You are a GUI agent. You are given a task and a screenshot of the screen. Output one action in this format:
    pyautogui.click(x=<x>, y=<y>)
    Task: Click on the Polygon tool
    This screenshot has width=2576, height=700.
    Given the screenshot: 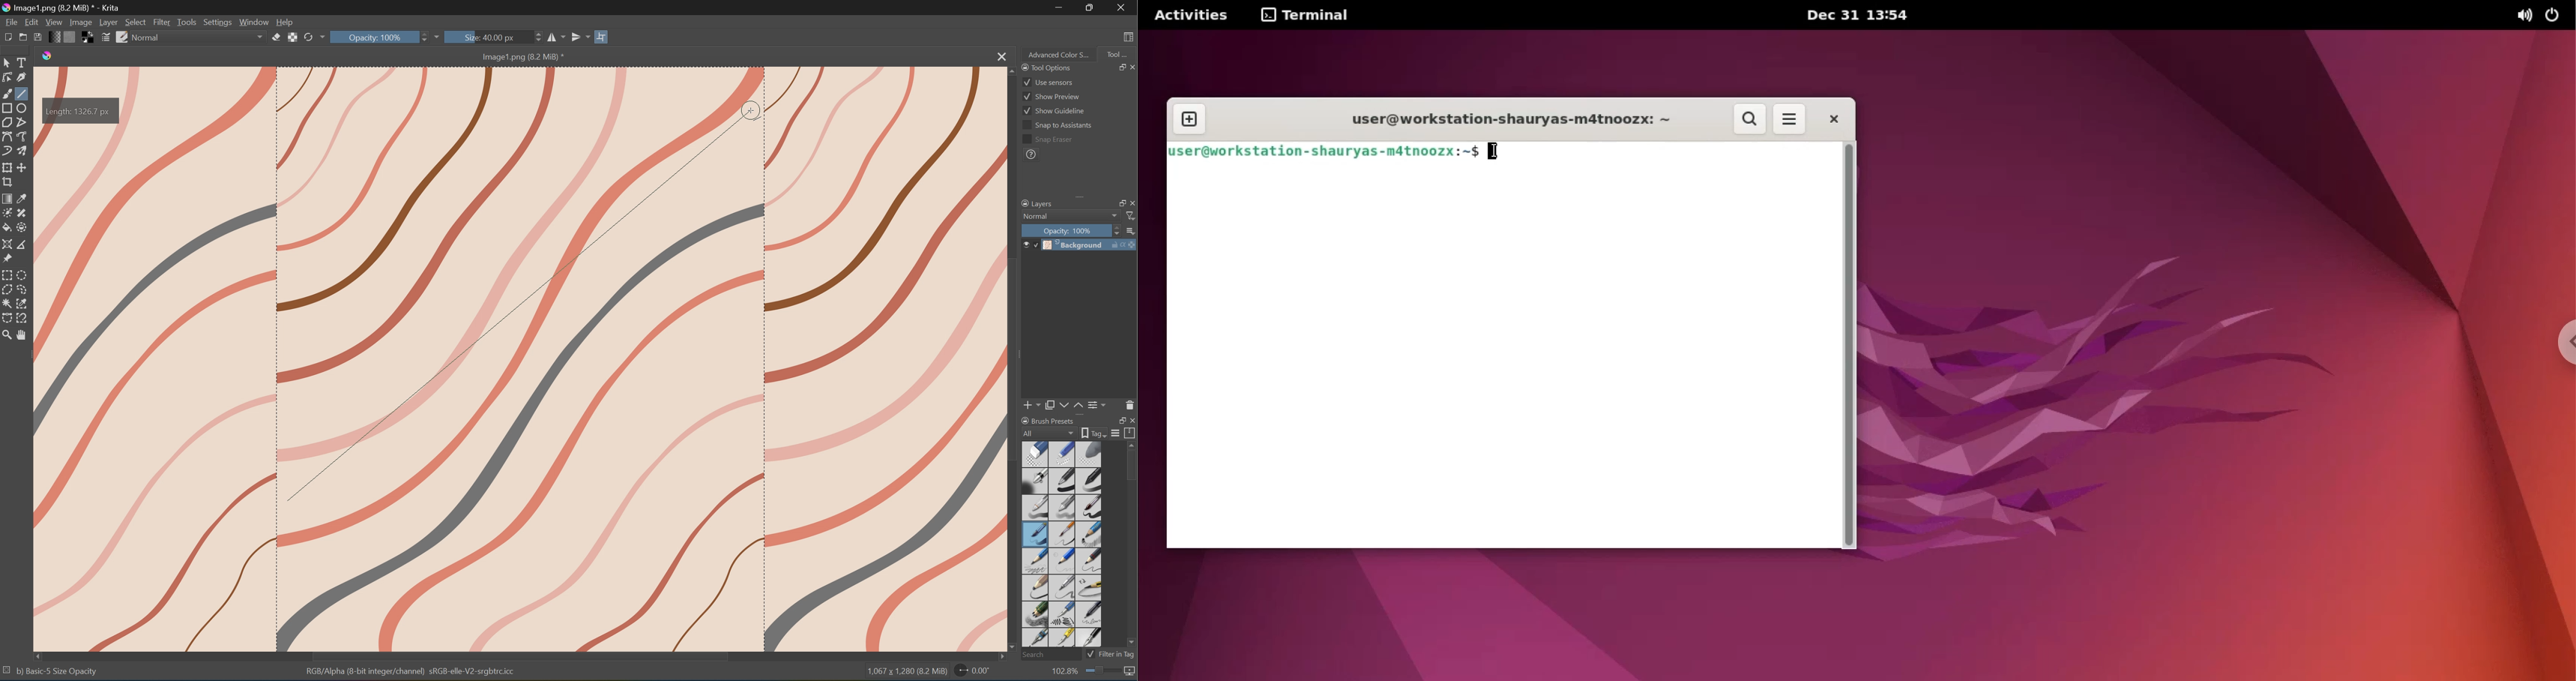 What is the action you would take?
    pyautogui.click(x=9, y=123)
    